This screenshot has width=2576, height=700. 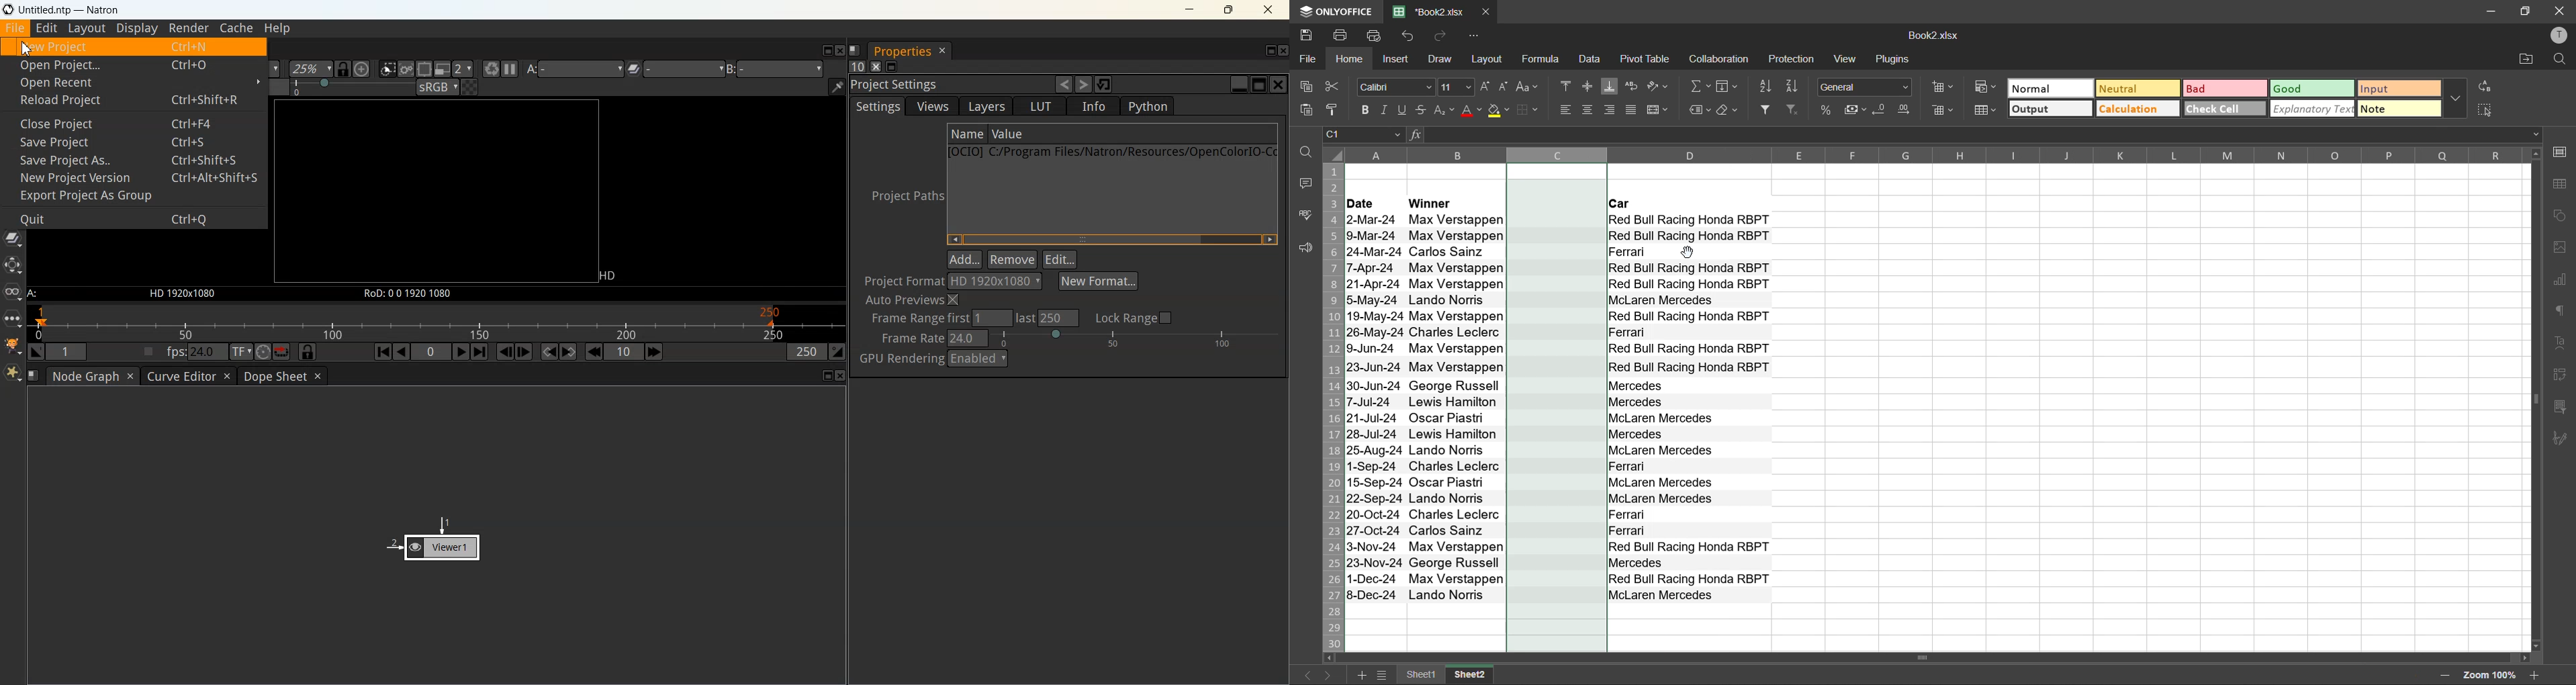 What do you see at coordinates (1727, 86) in the screenshot?
I see `fields` at bounding box center [1727, 86].